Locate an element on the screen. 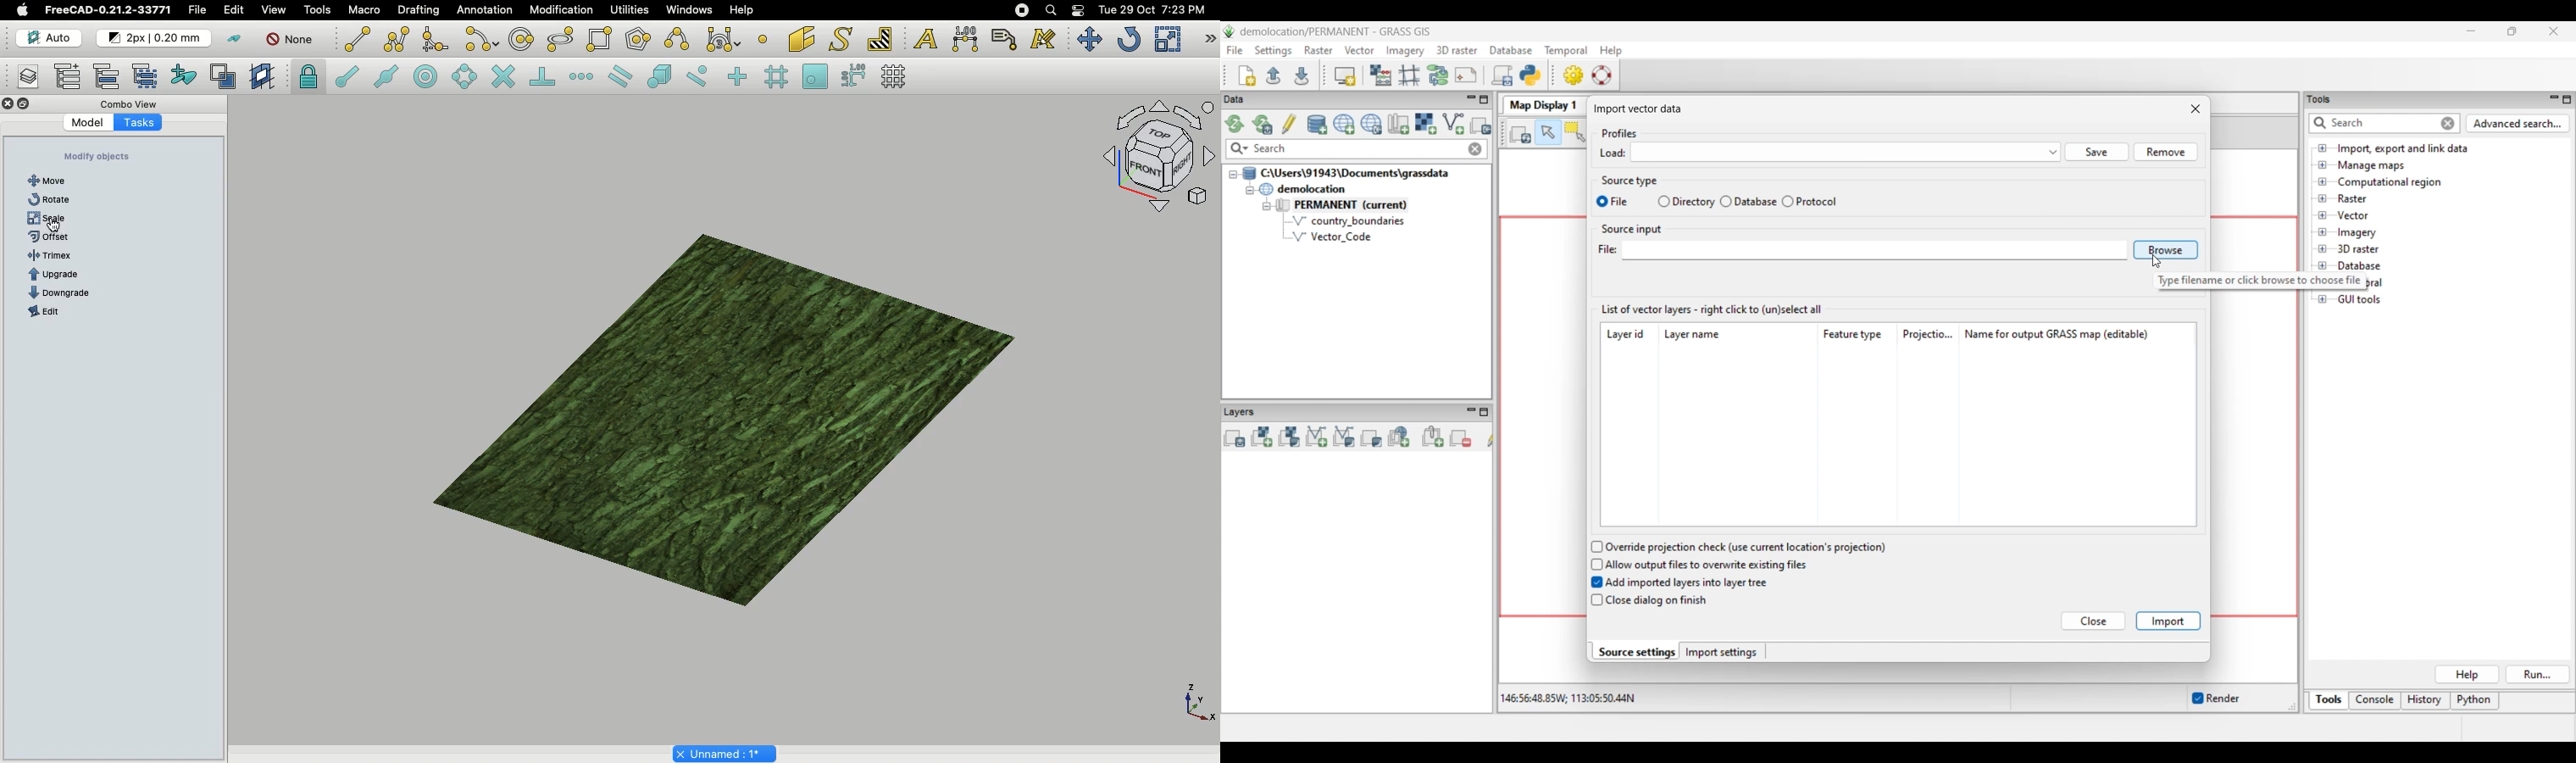  Snap midpoint is located at coordinates (384, 75).